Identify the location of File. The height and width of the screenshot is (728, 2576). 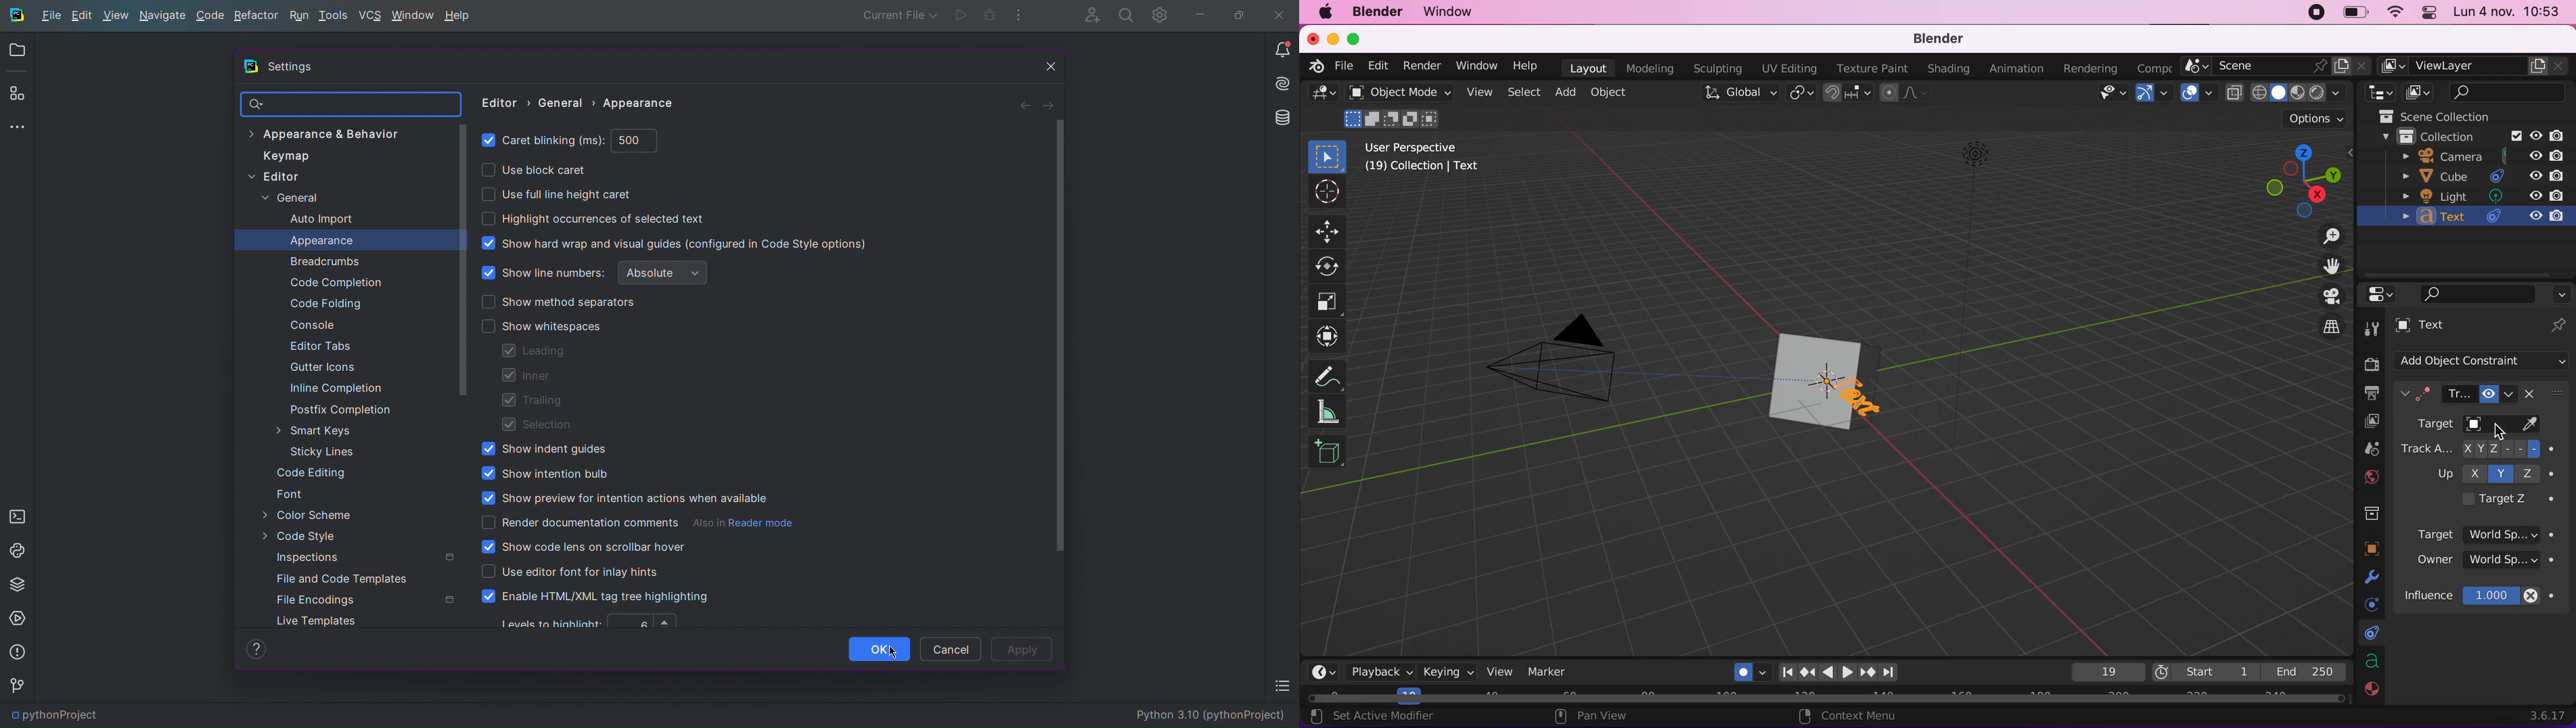
(50, 16).